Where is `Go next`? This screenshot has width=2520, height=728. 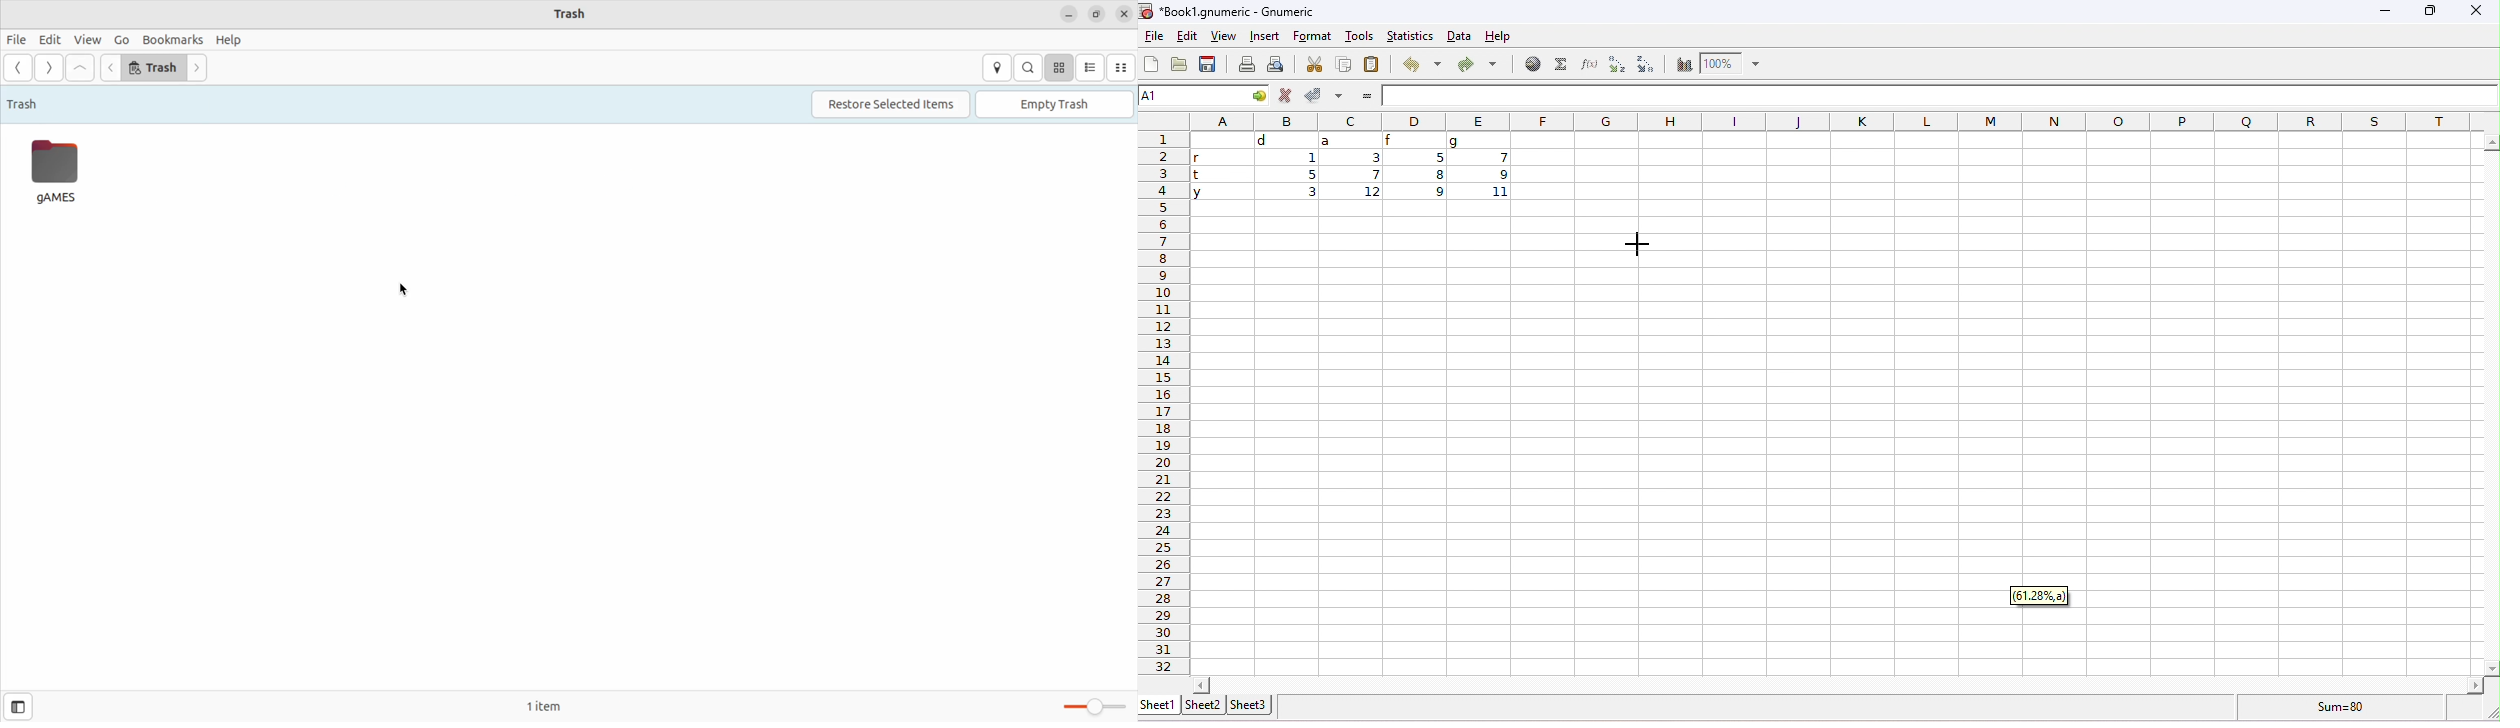
Go next is located at coordinates (49, 68).